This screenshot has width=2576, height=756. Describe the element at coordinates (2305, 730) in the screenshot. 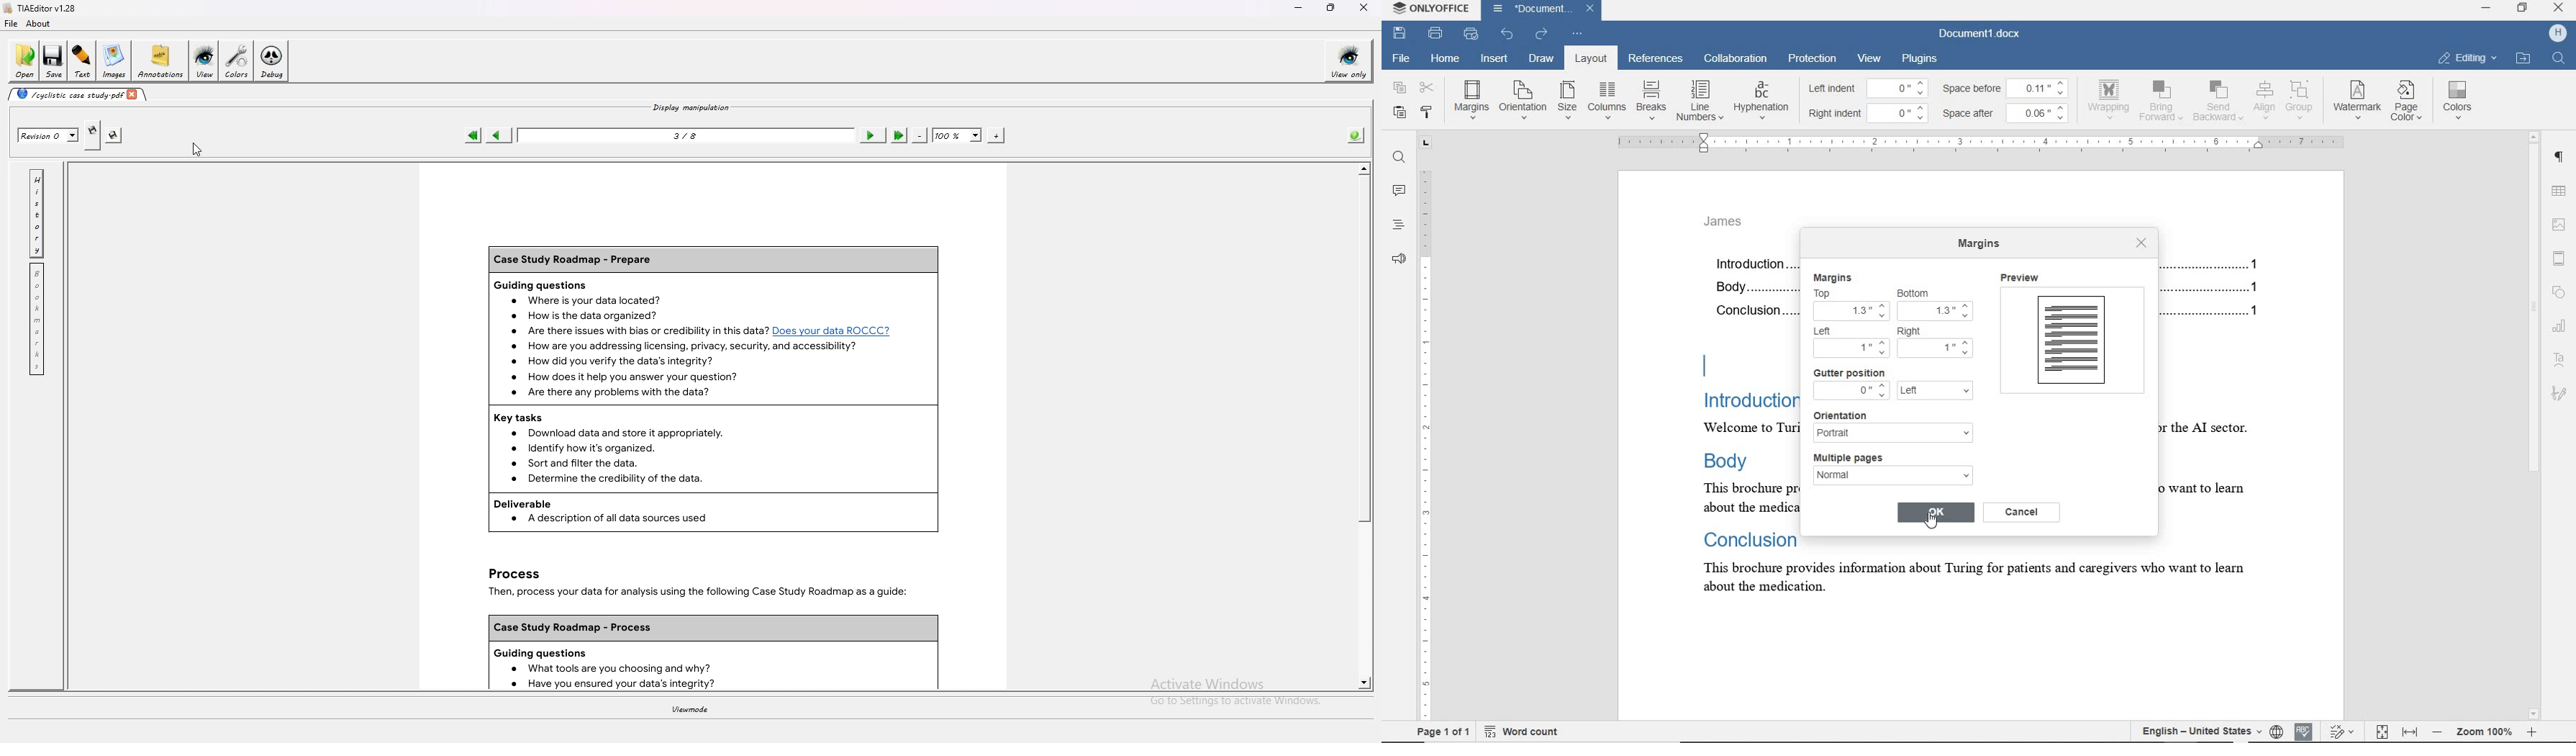

I see `spell check` at that location.